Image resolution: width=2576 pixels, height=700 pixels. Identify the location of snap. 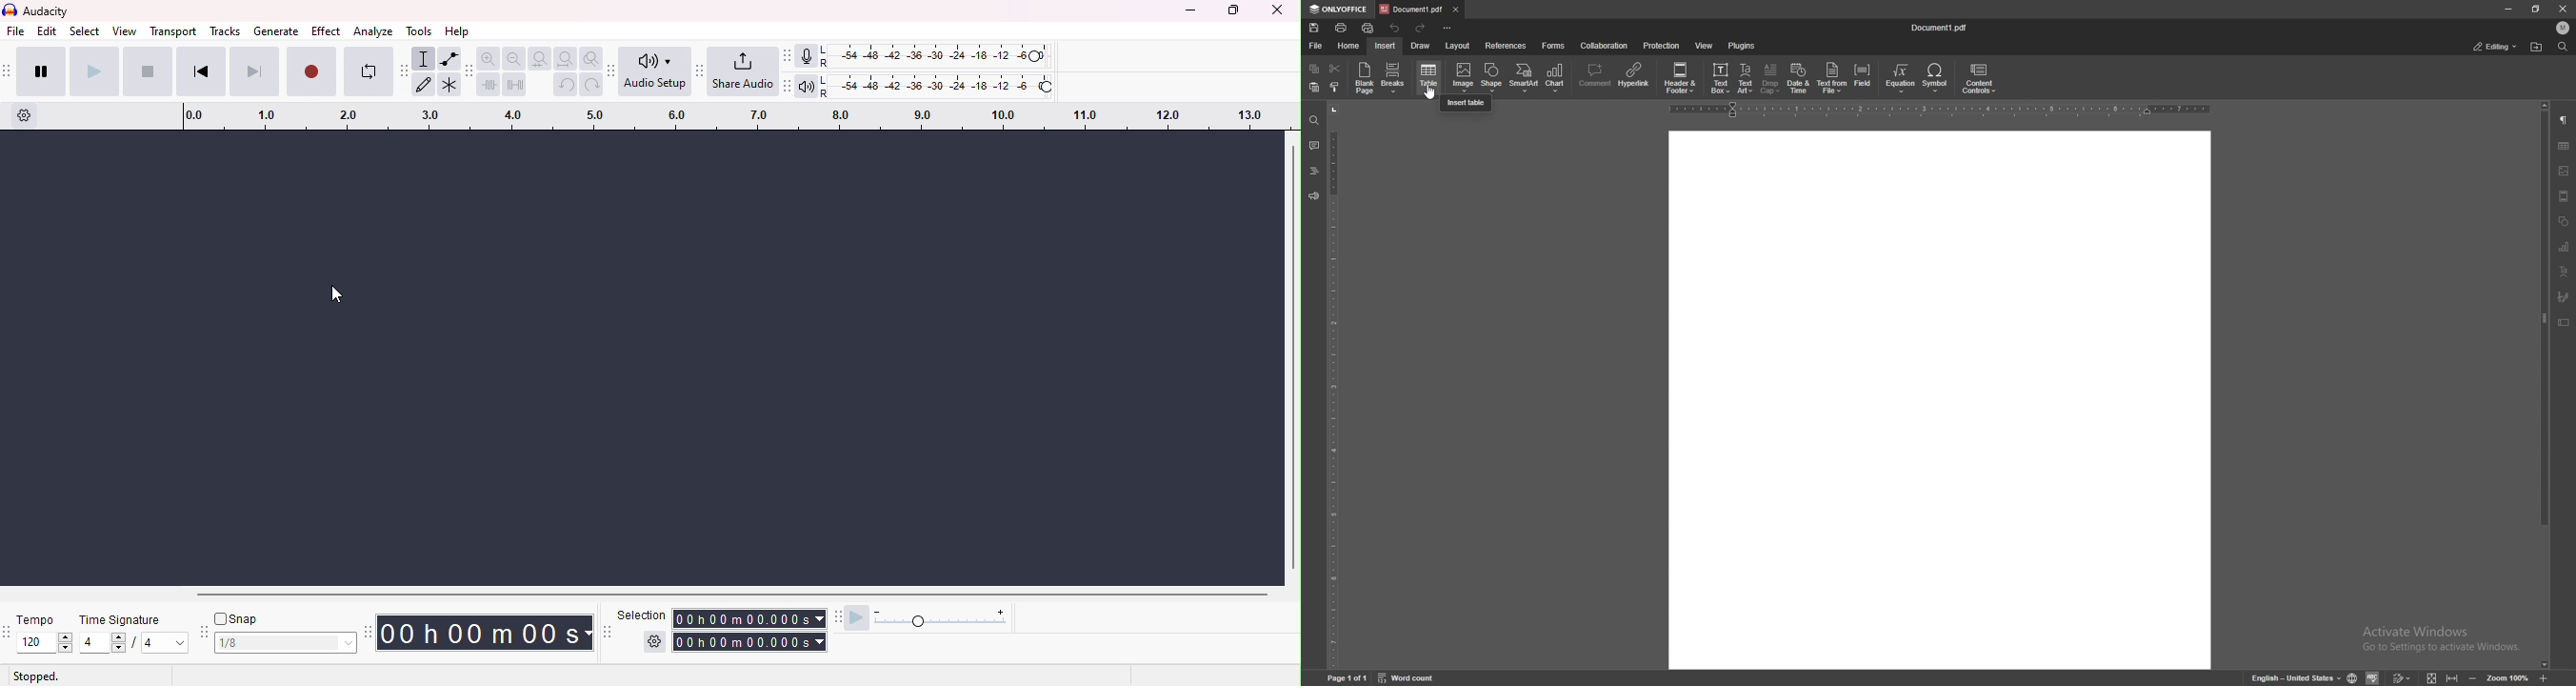
(239, 620).